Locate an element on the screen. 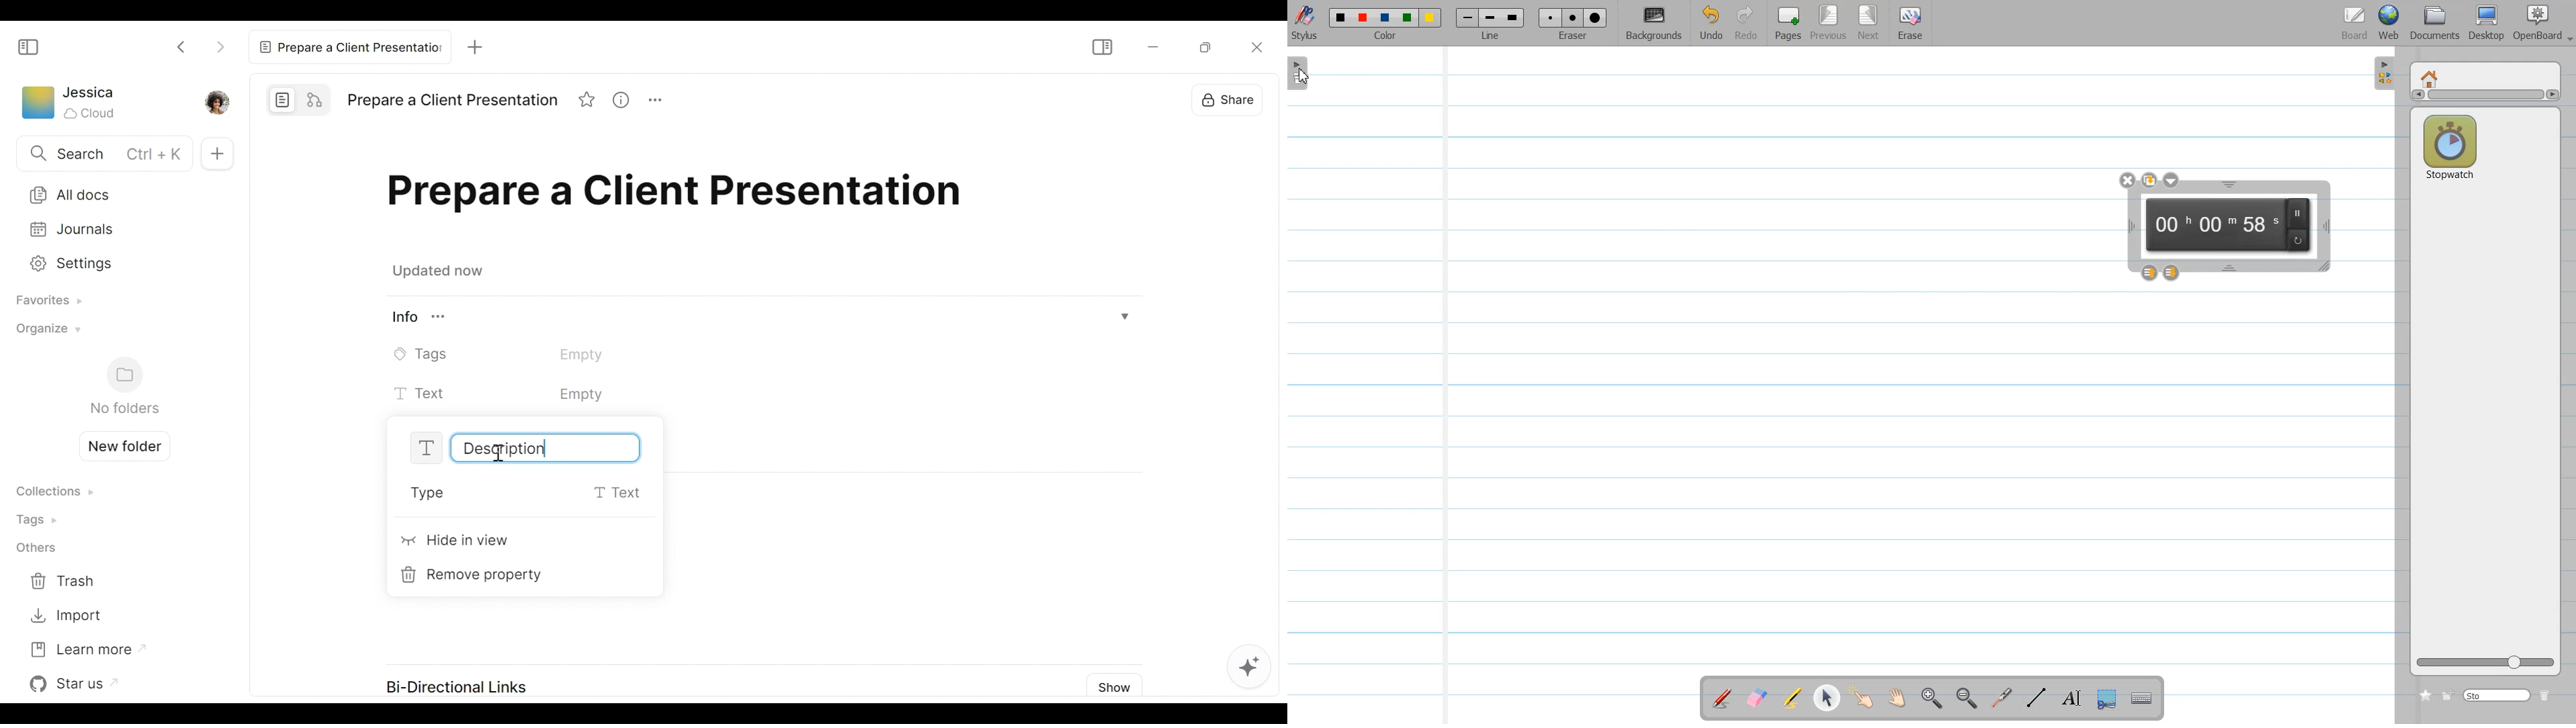  Click to go Forward is located at coordinates (220, 44).